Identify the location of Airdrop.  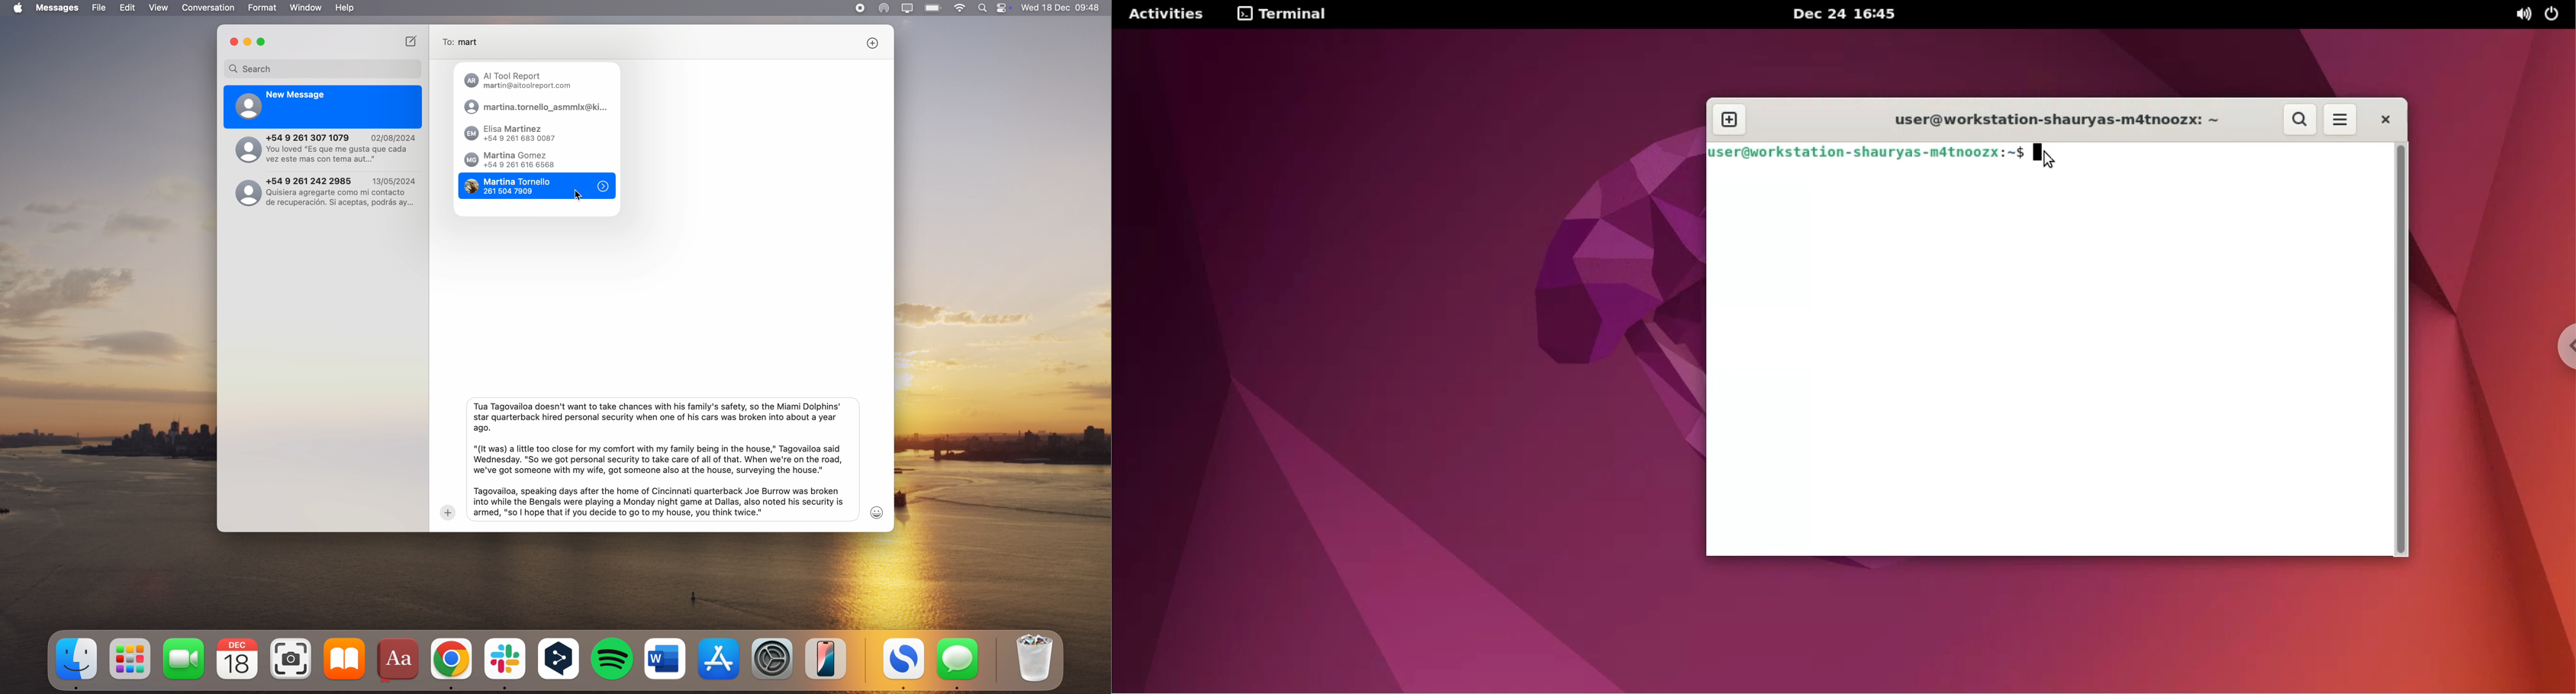
(884, 9).